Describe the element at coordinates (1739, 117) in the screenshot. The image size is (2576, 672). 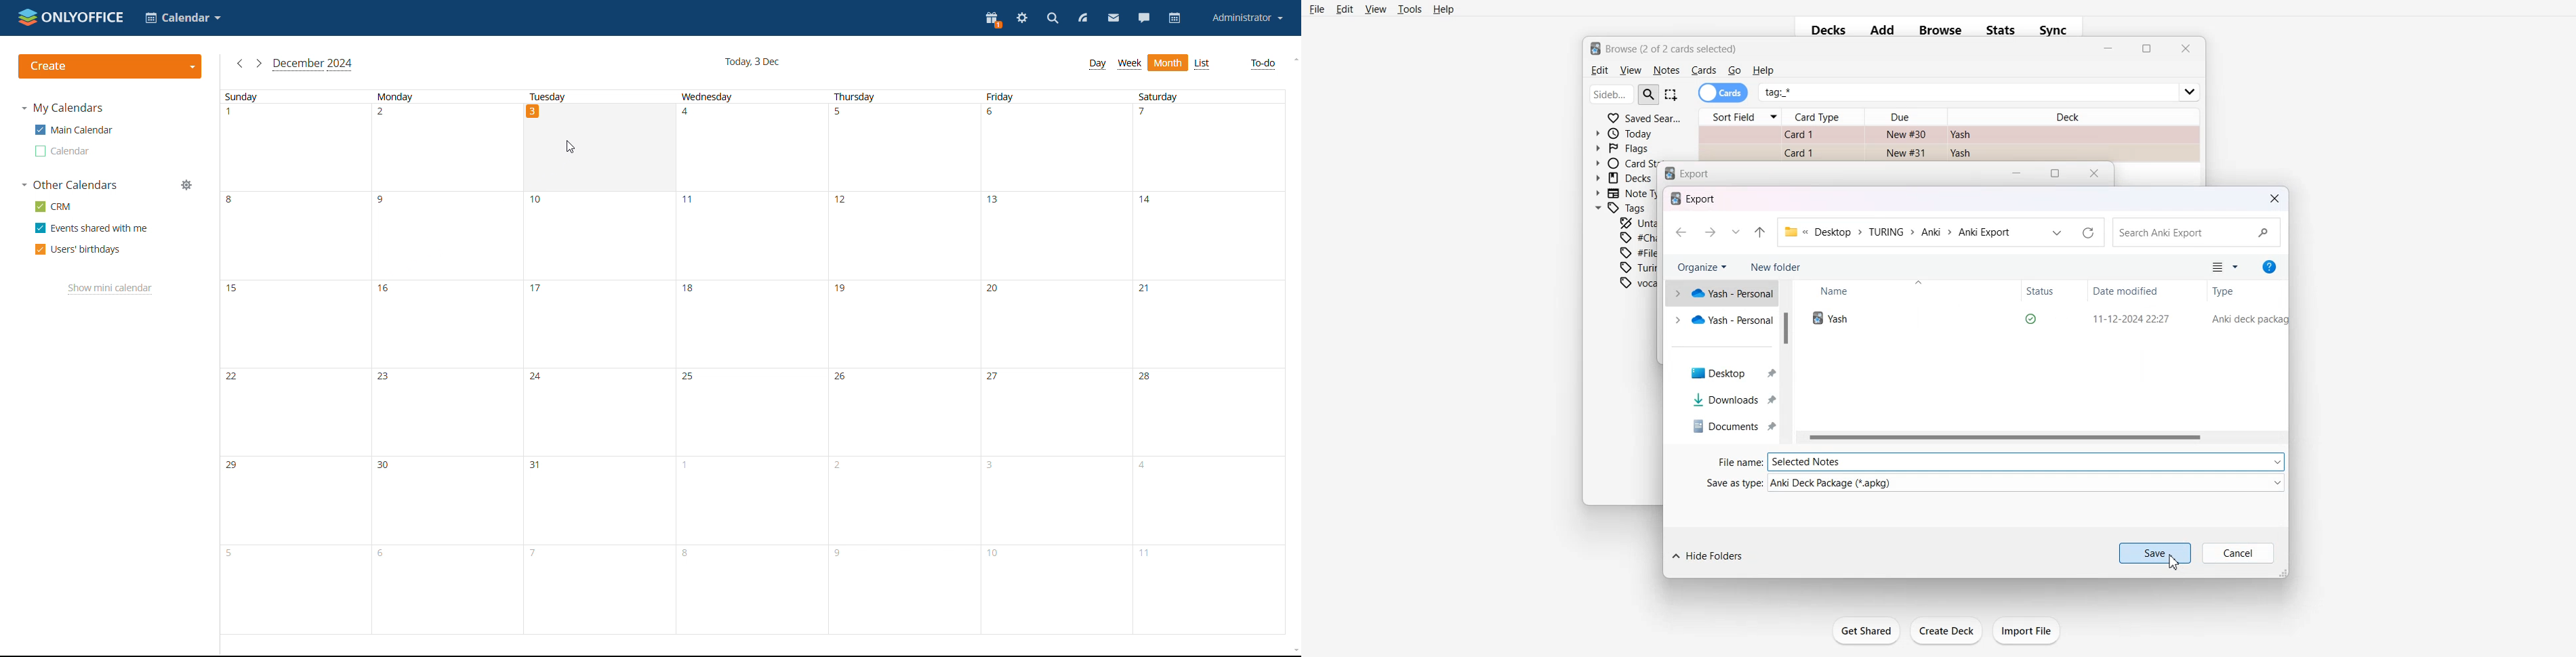
I see `Sort Field` at that location.